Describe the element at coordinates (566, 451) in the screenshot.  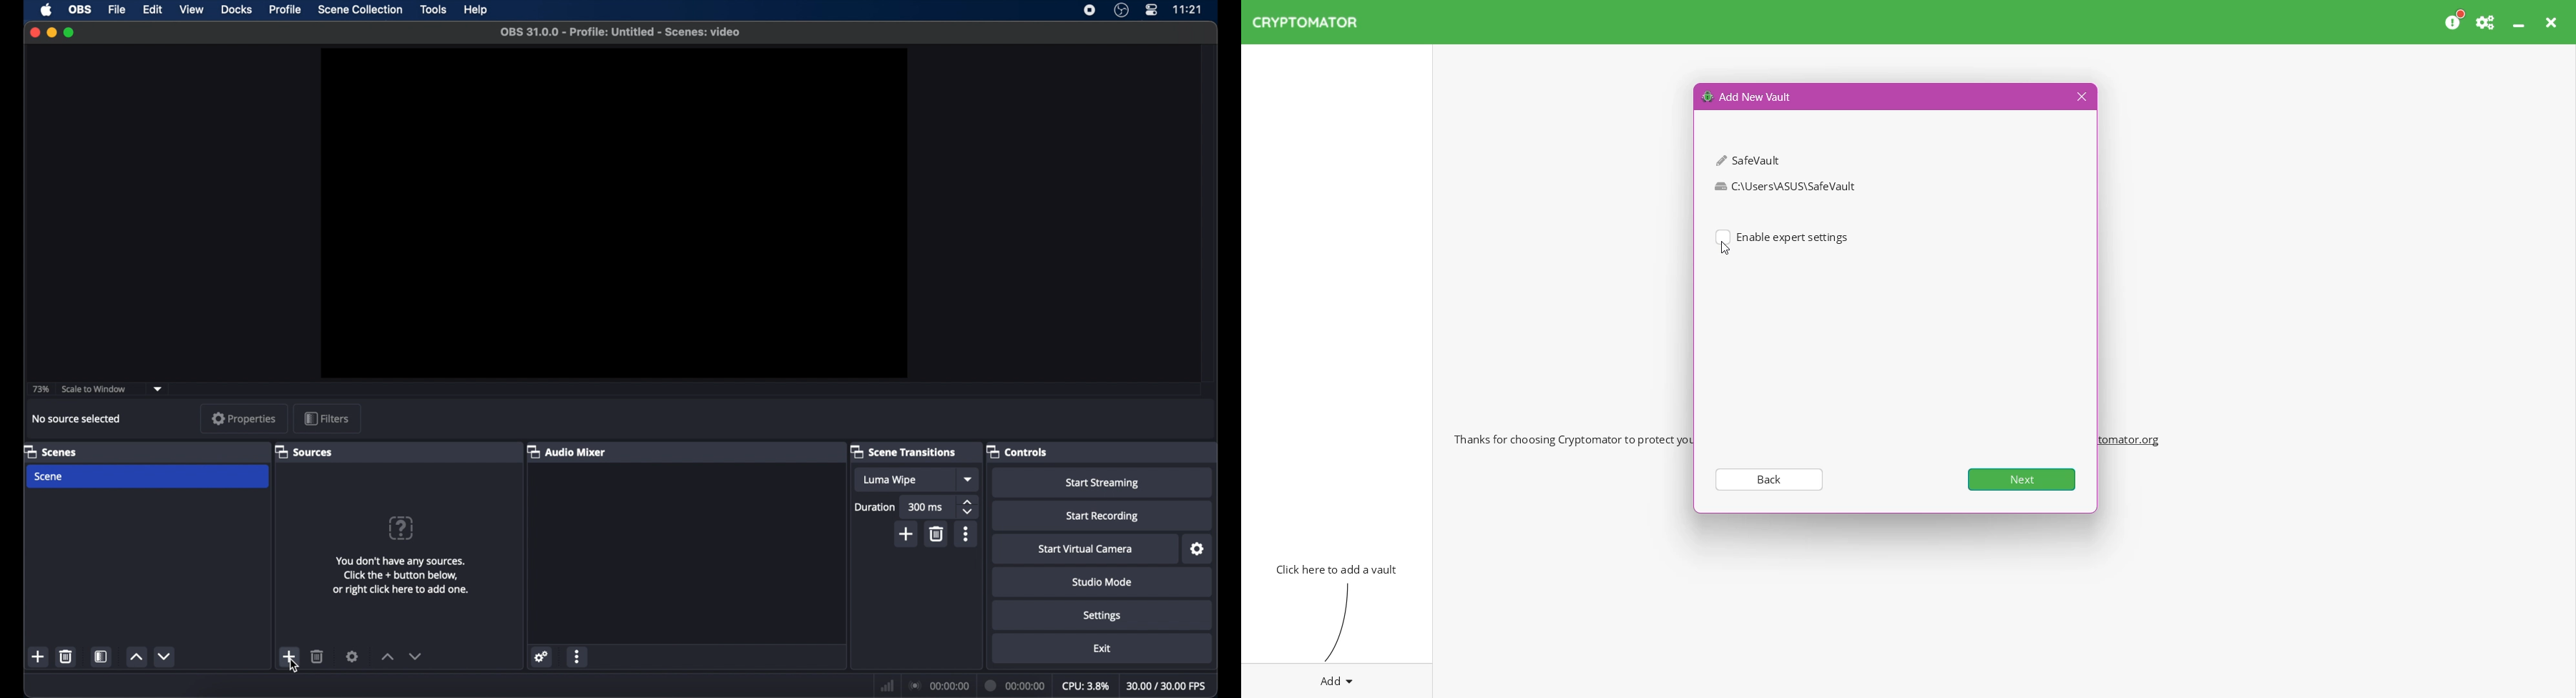
I see `audio mixer` at that location.